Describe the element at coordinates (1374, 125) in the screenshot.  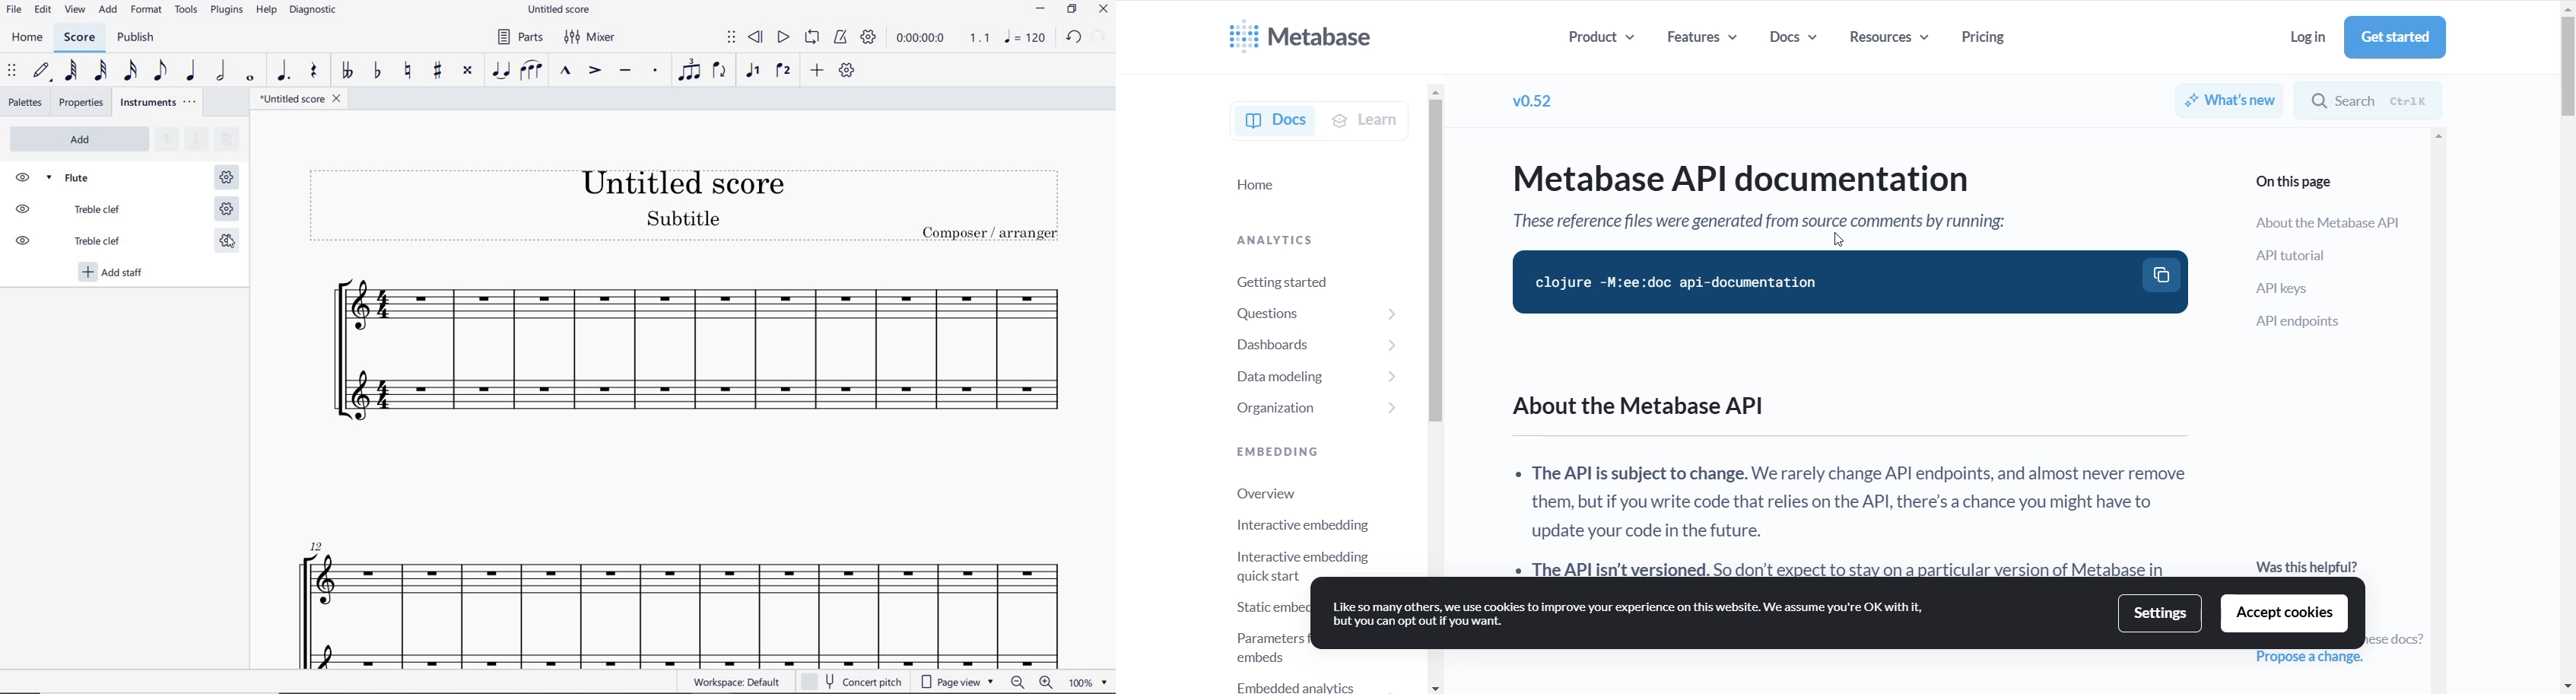
I see `leanr` at that location.